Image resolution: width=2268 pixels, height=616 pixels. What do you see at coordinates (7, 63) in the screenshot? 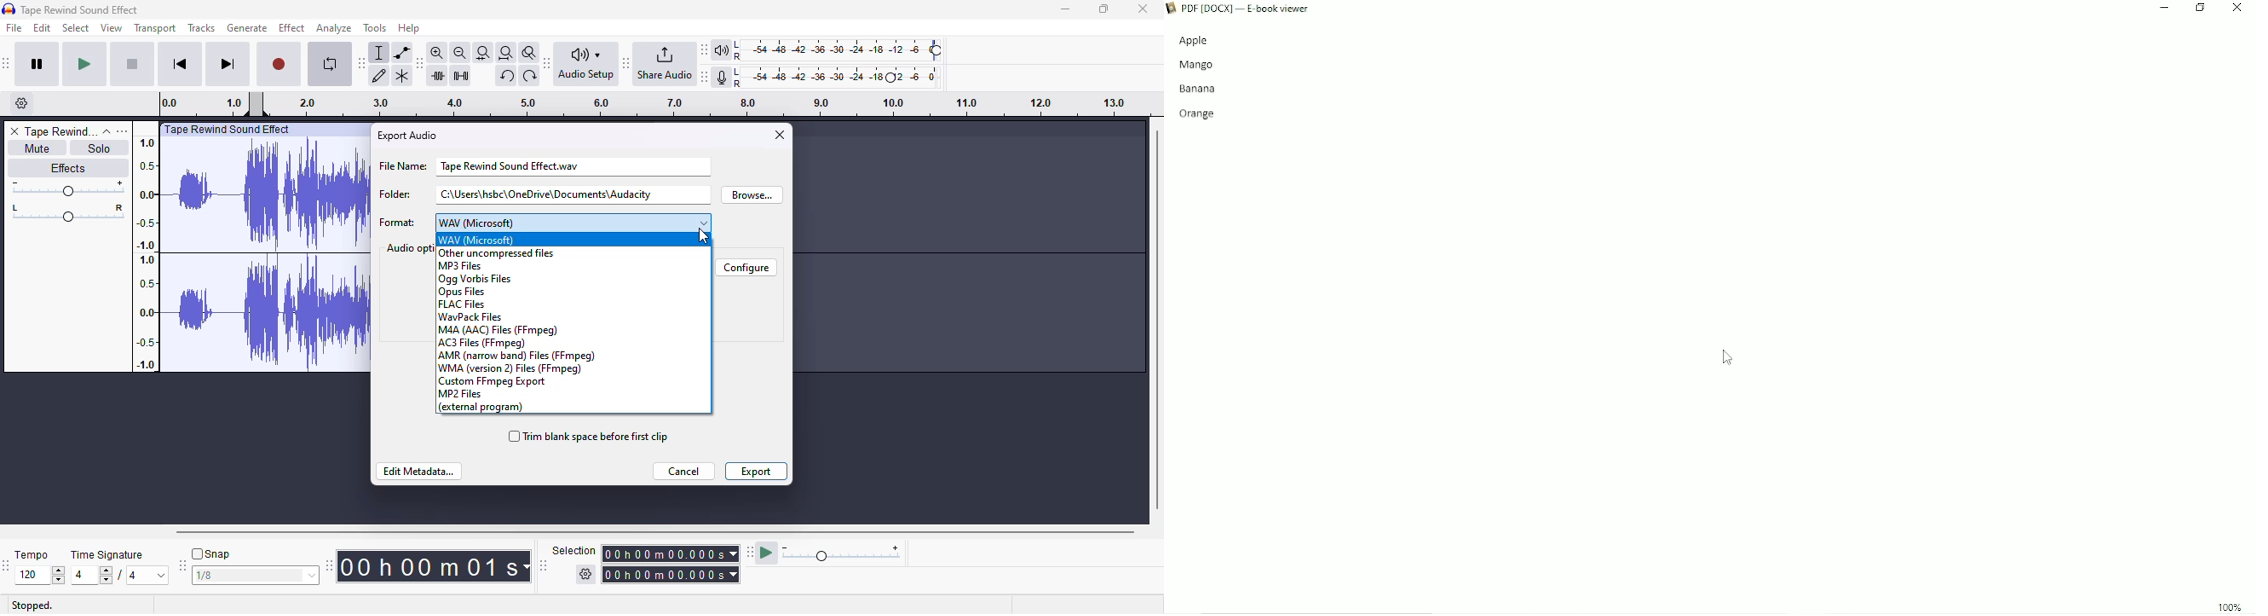
I see `audacity transport toolbar` at bounding box center [7, 63].